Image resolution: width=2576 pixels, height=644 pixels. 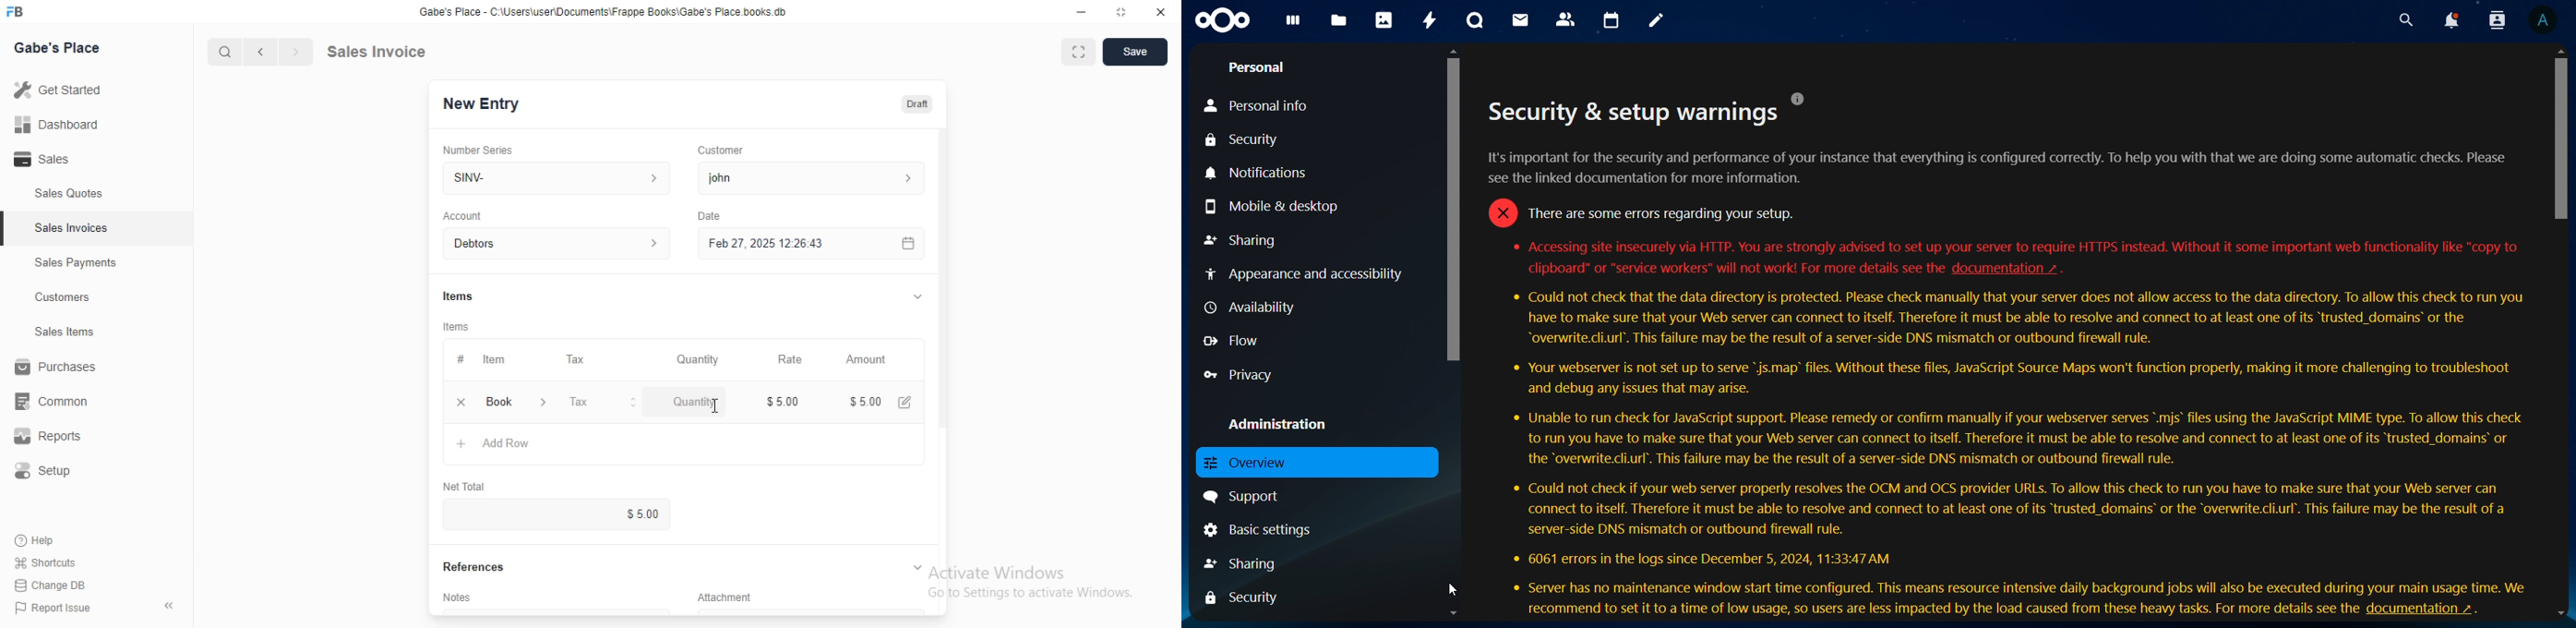 What do you see at coordinates (461, 402) in the screenshot?
I see `remove row` at bounding box center [461, 402].